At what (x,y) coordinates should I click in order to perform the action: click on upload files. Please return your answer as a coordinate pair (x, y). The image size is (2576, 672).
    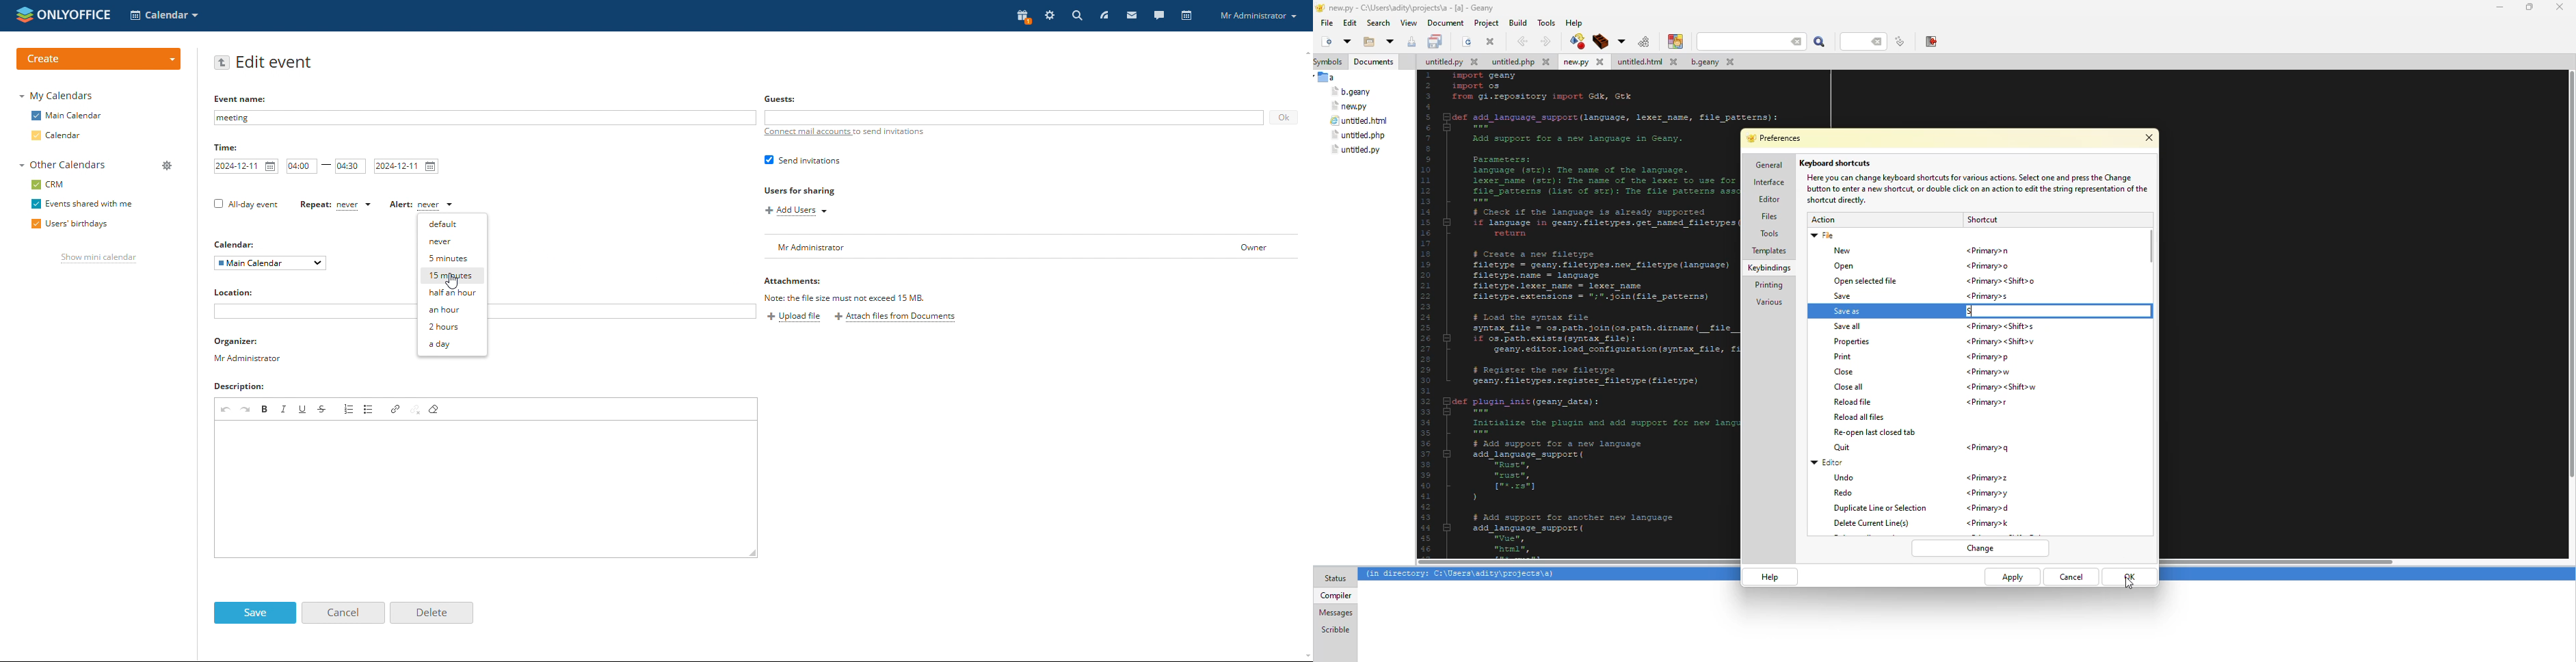
    Looking at the image, I should click on (794, 317).